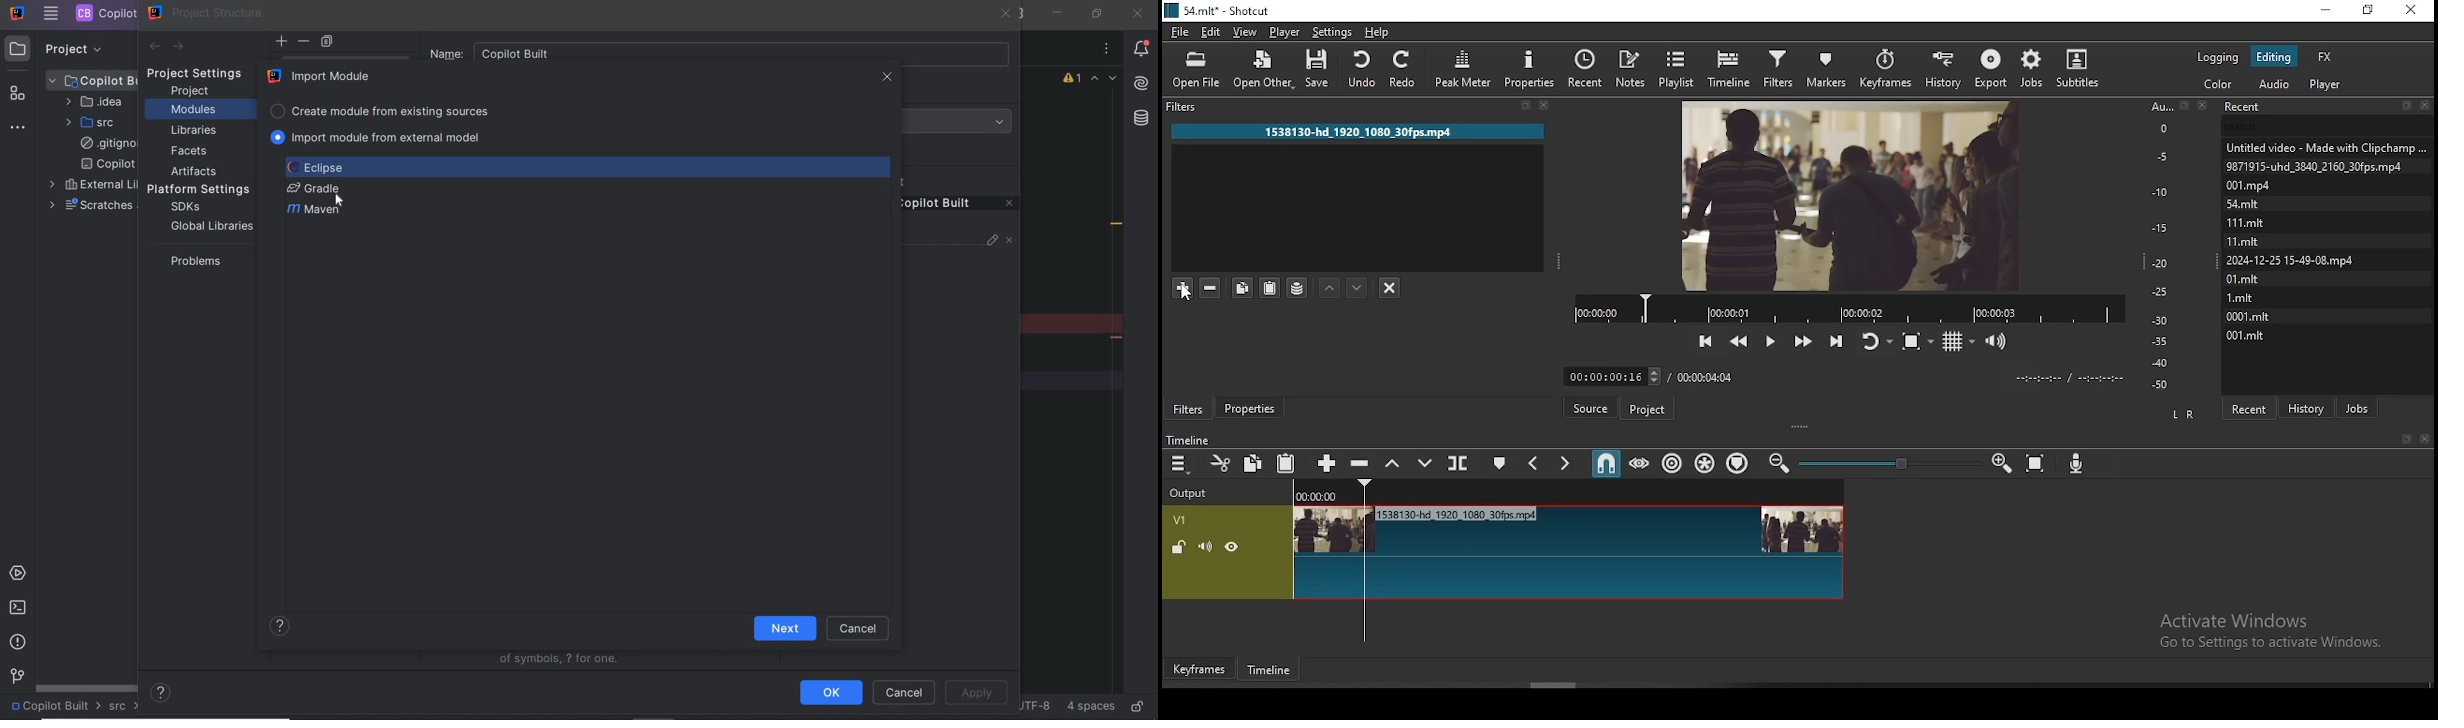 Image resolution: width=2464 pixels, height=728 pixels. What do you see at coordinates (1181, 466) in the screenshot?
I see `timeline menu` at bounding box center [1181, 466].